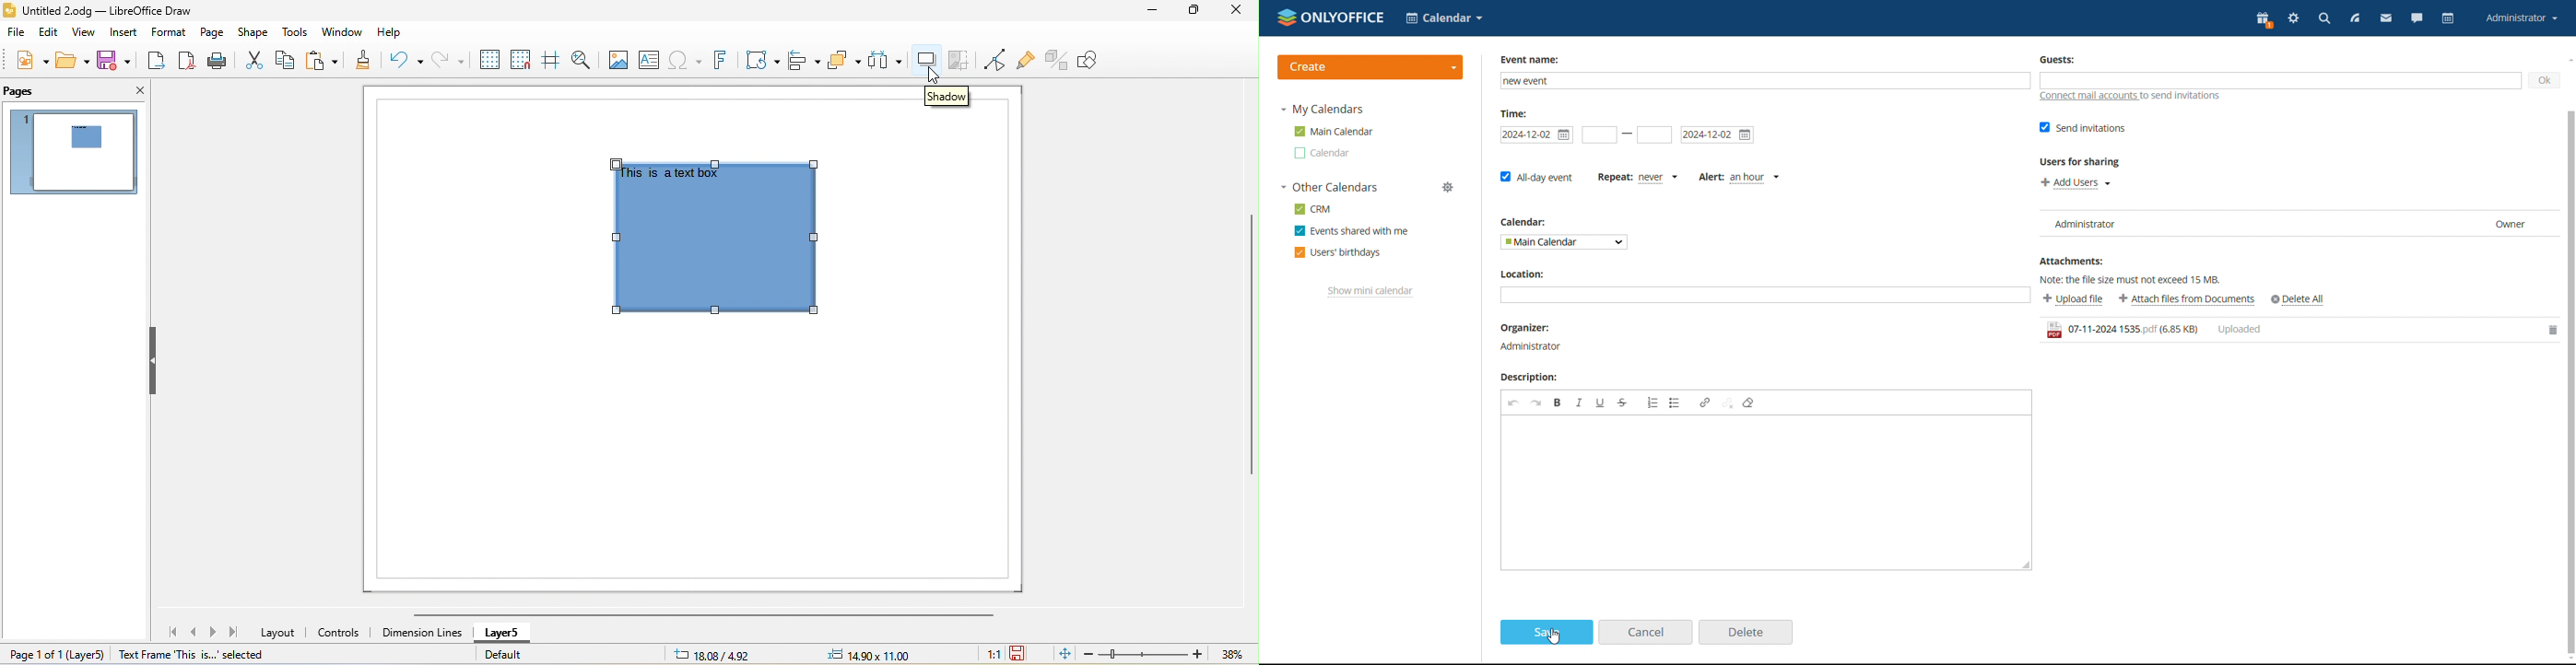 The height and width of the screenshot is (672, 2576). Describe the element at coordinates (1064, 654) in the screenshot. I see `fit page to current window` at that location.